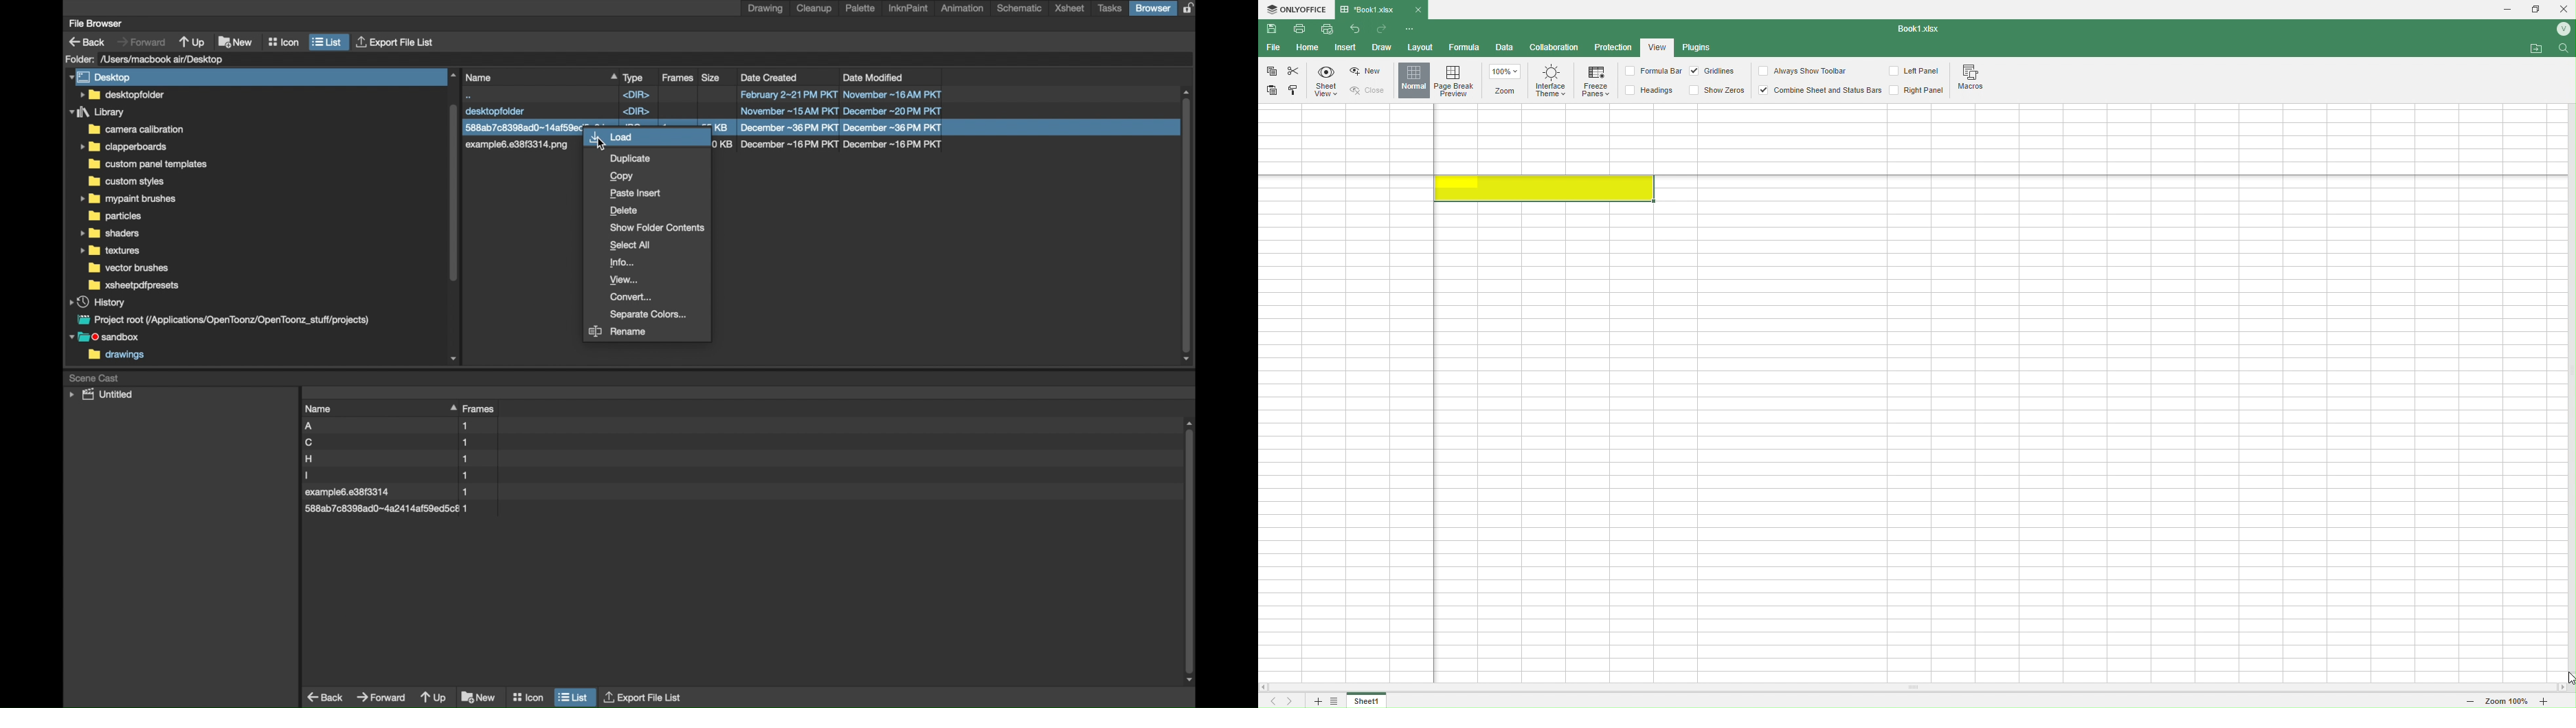 The height and width of the screenshot is (728, 2576). What do you see at coordinates (1906, 395) in the screenshot?
I see `Cells` at bounding box center [1906, 395].